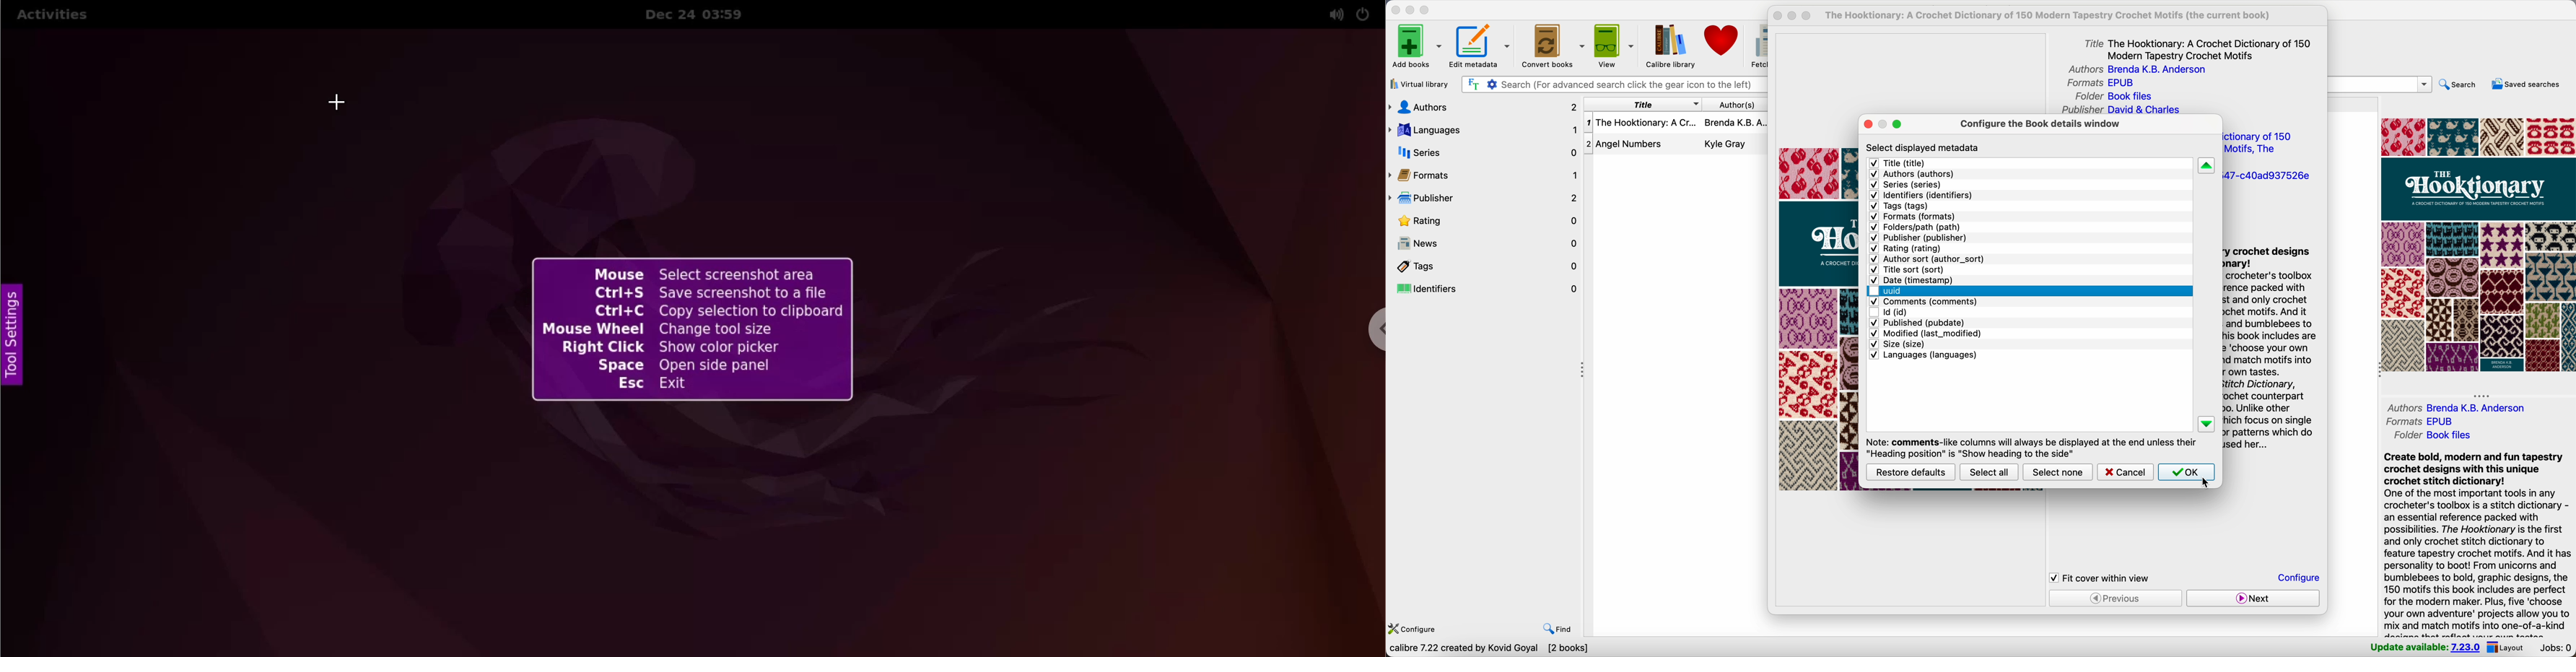 The height and width of the screenshot is (672, 2576). I want to click on publisher, so click(1485, 201).